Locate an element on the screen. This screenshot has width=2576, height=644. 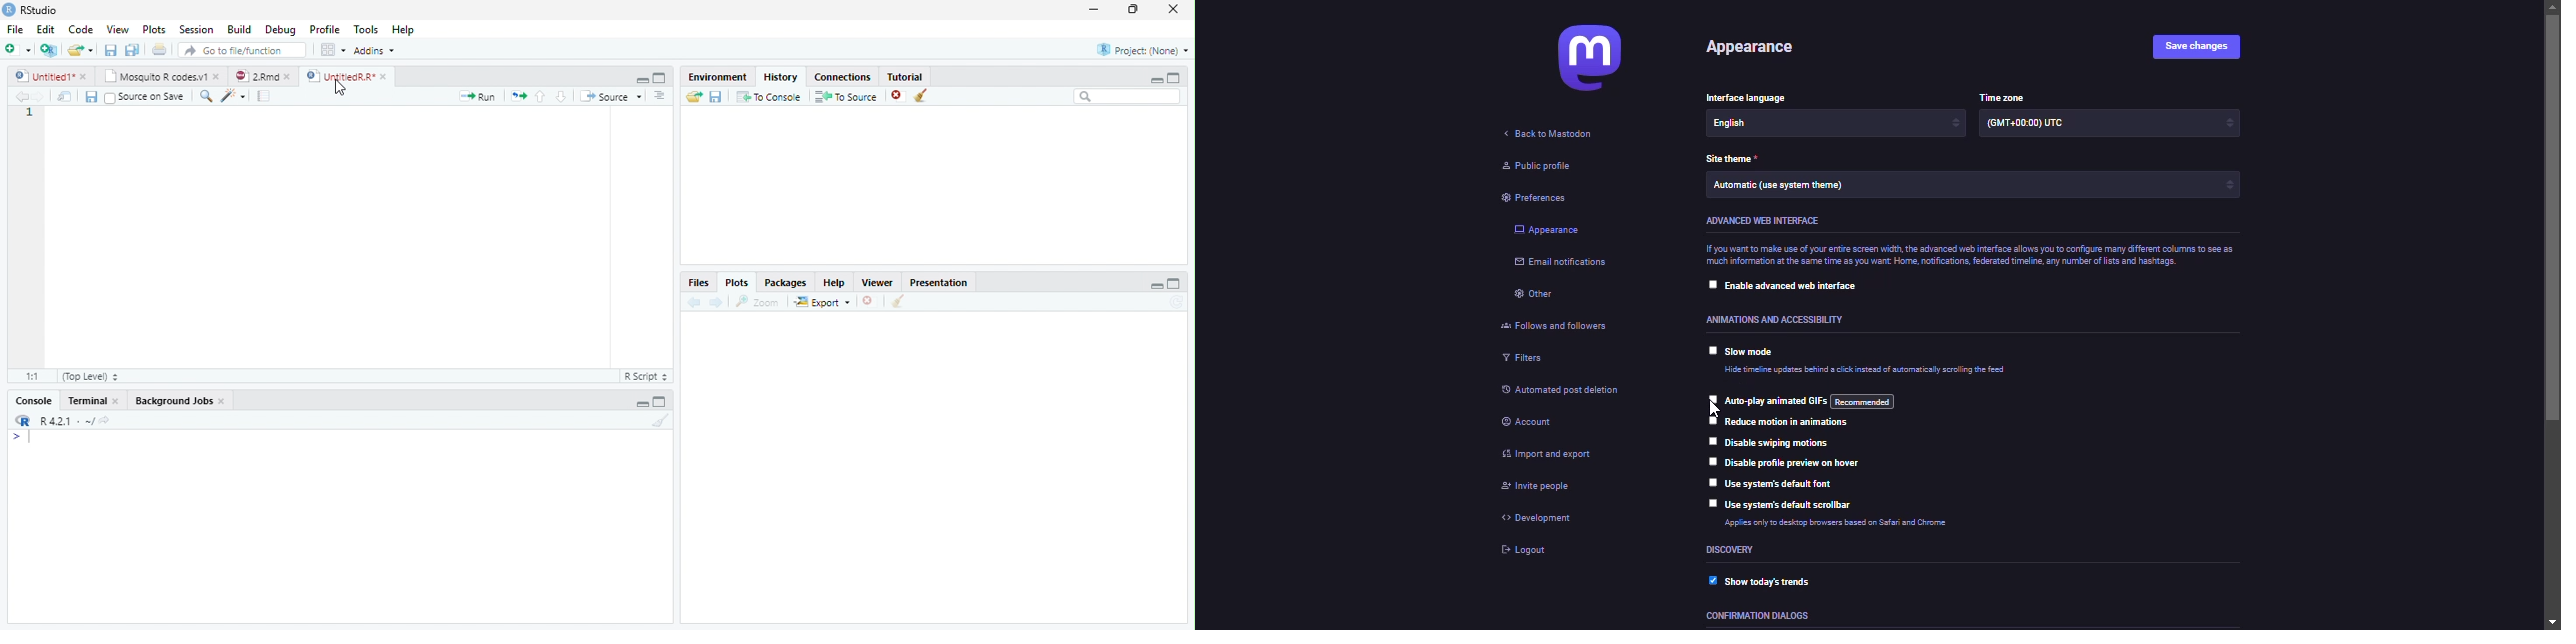
language is located at coordinates (1747, 94).